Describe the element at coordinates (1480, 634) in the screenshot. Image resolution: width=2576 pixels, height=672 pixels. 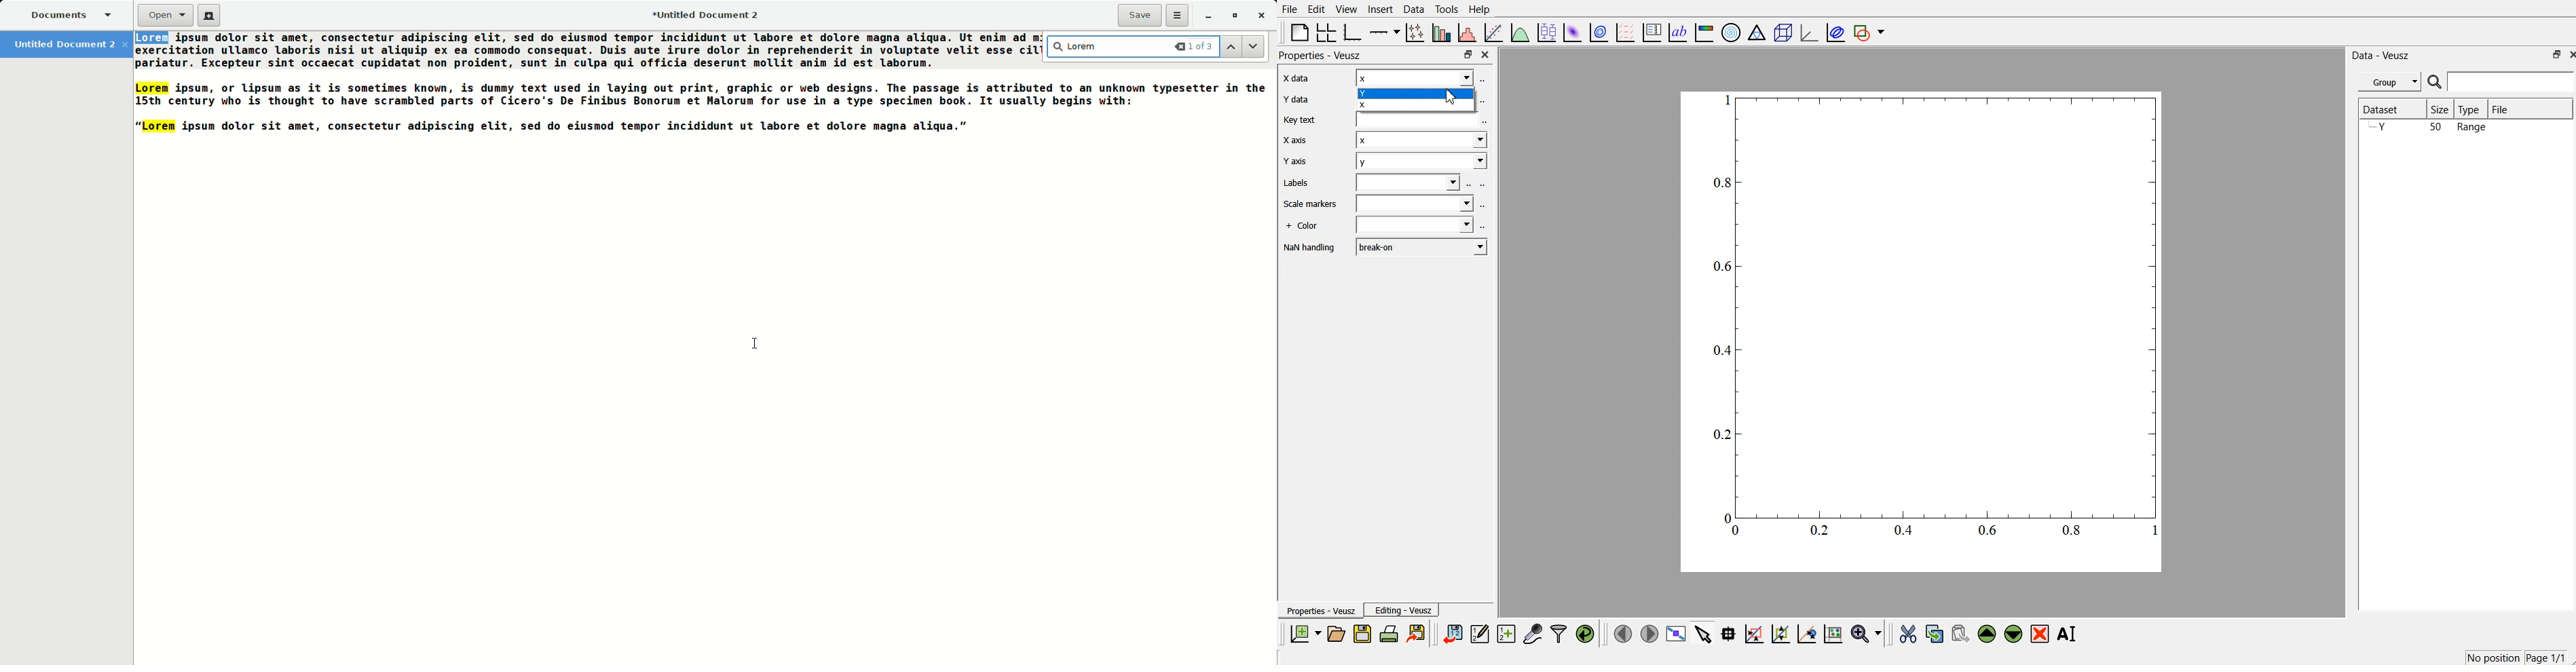
I see `edit and enter datapoints` at that location.